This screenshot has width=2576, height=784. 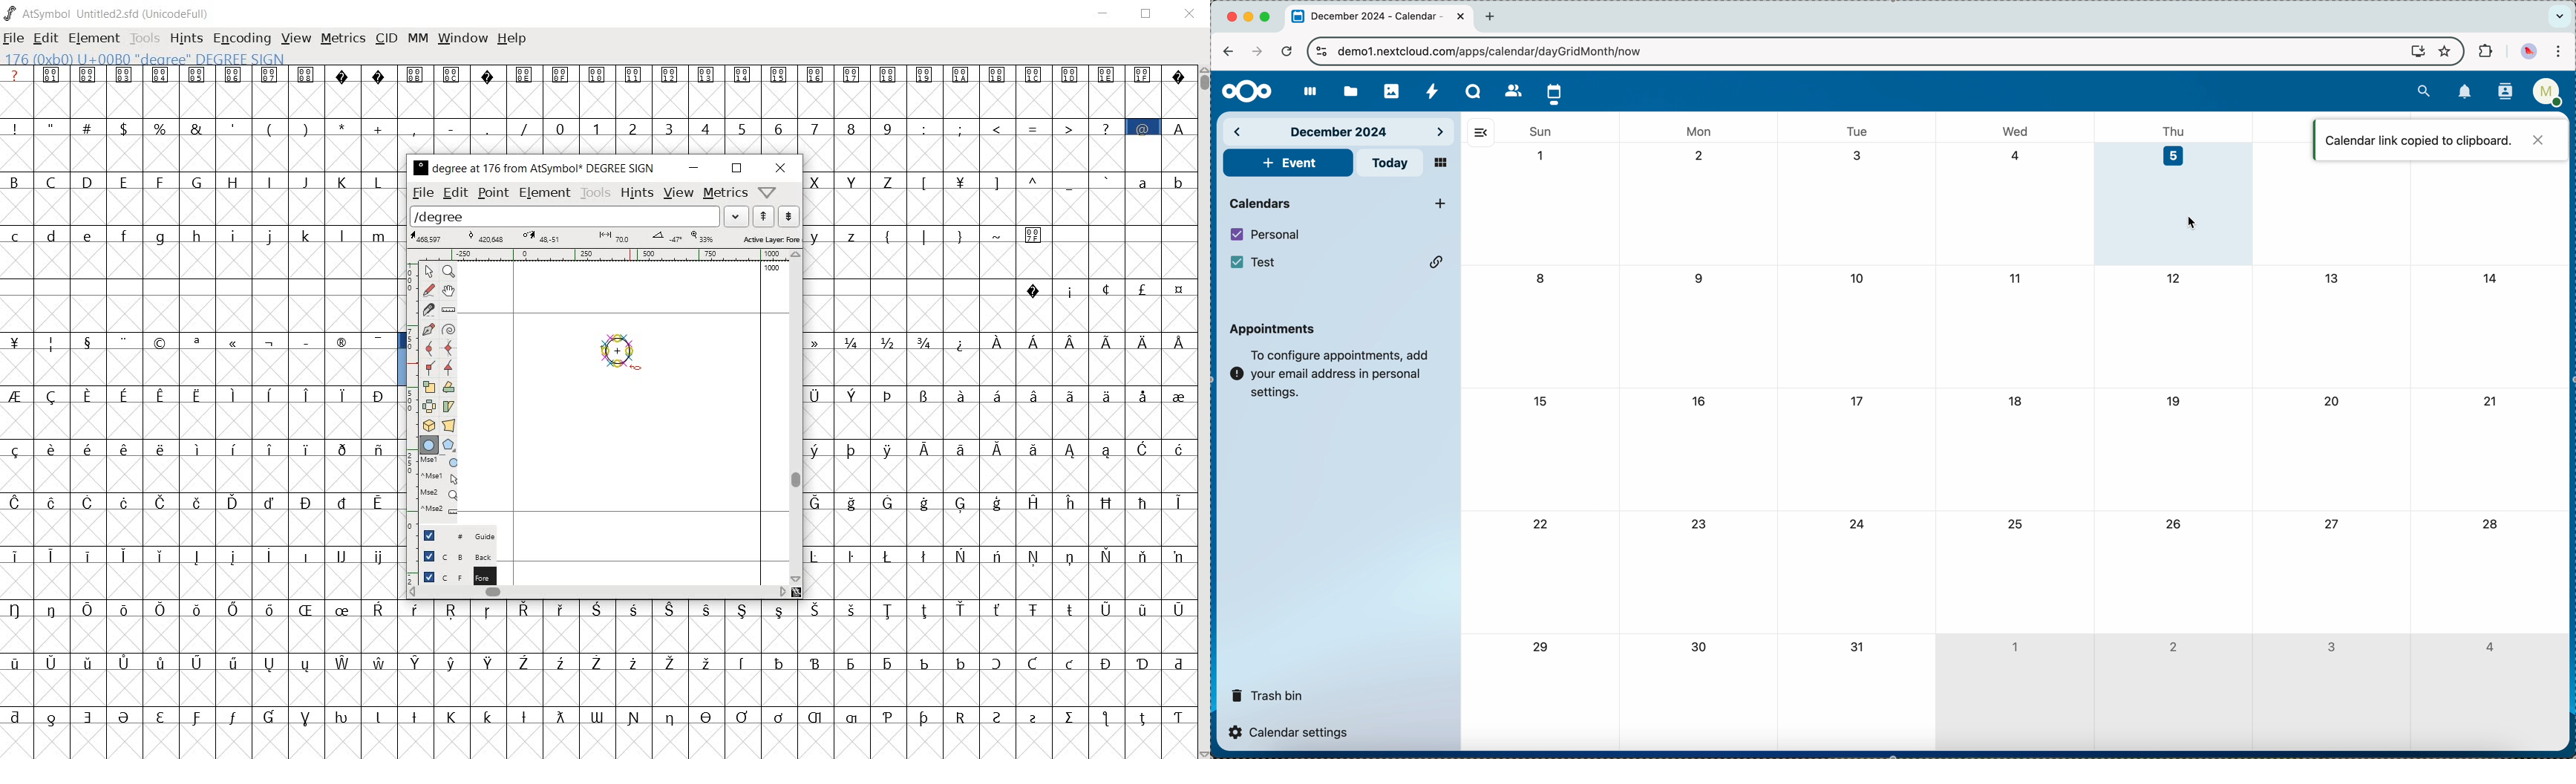 What do you see at coordinates (595, 740) in the screenshot?
I see `empty glyph slot` at bounding box center [595, 740].